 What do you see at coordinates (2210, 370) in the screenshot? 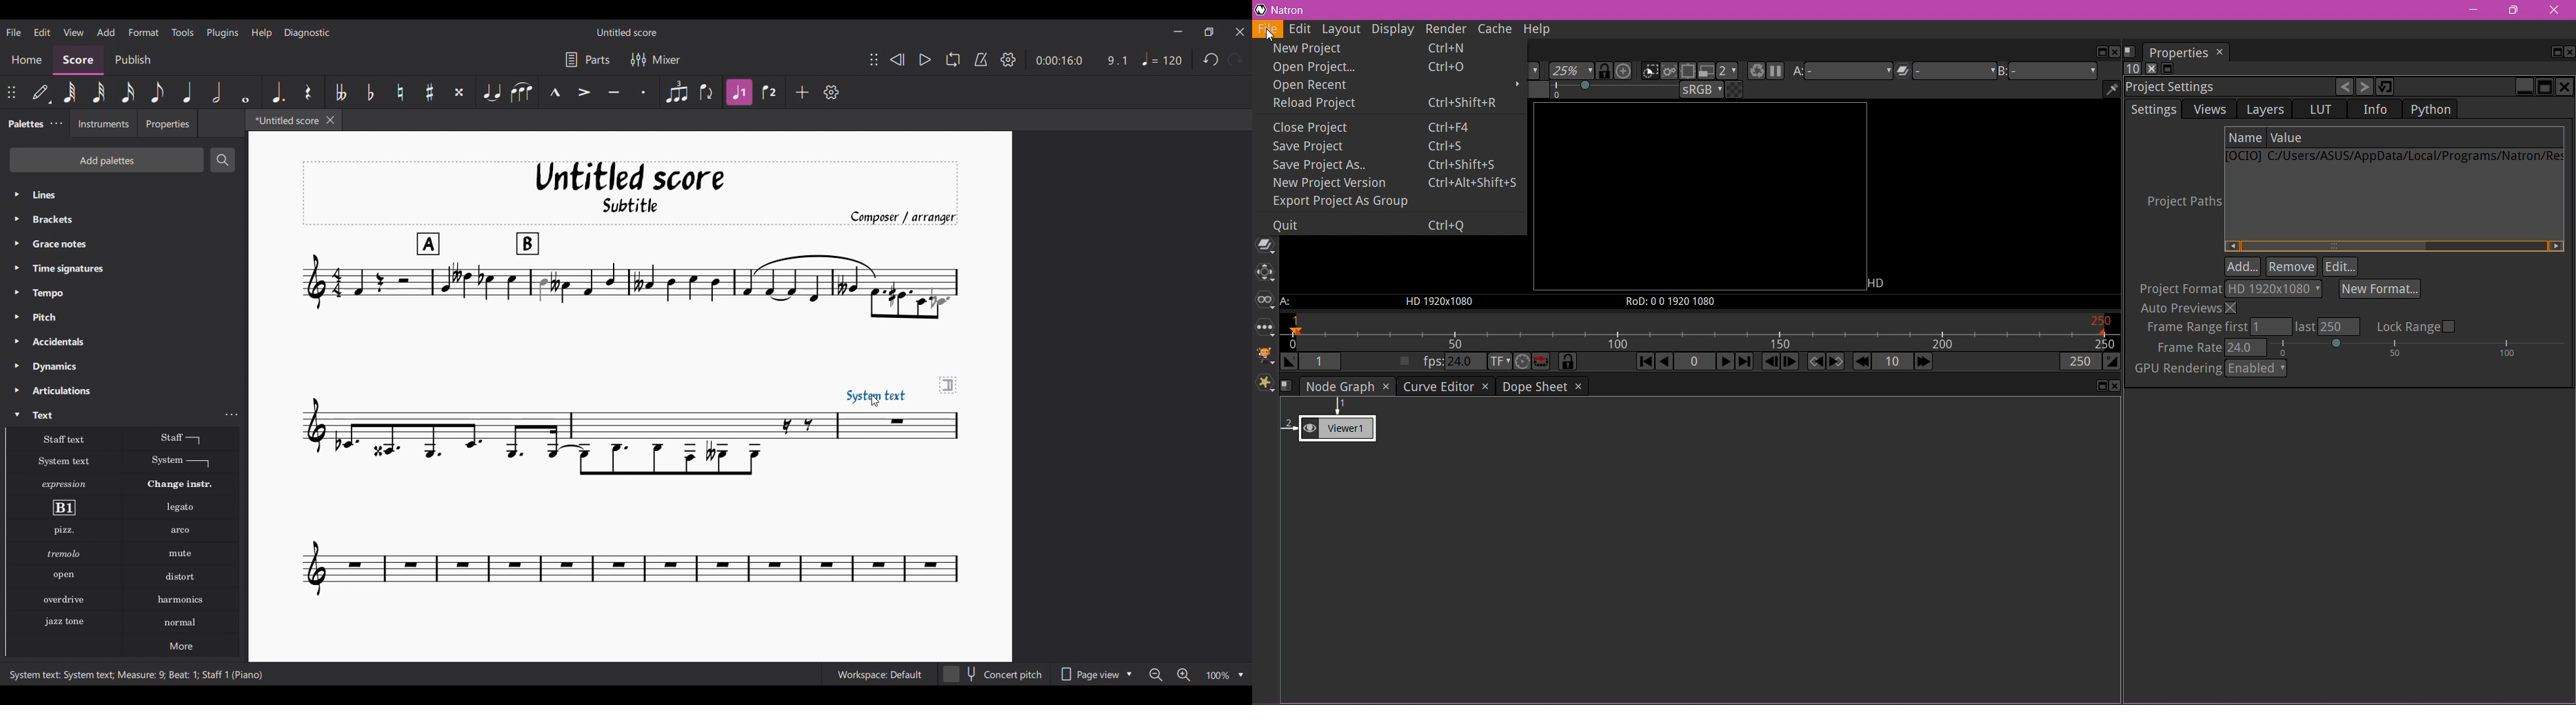
I see `GPU Rendering - Enable/disable` at bounding box center [2210, 370].